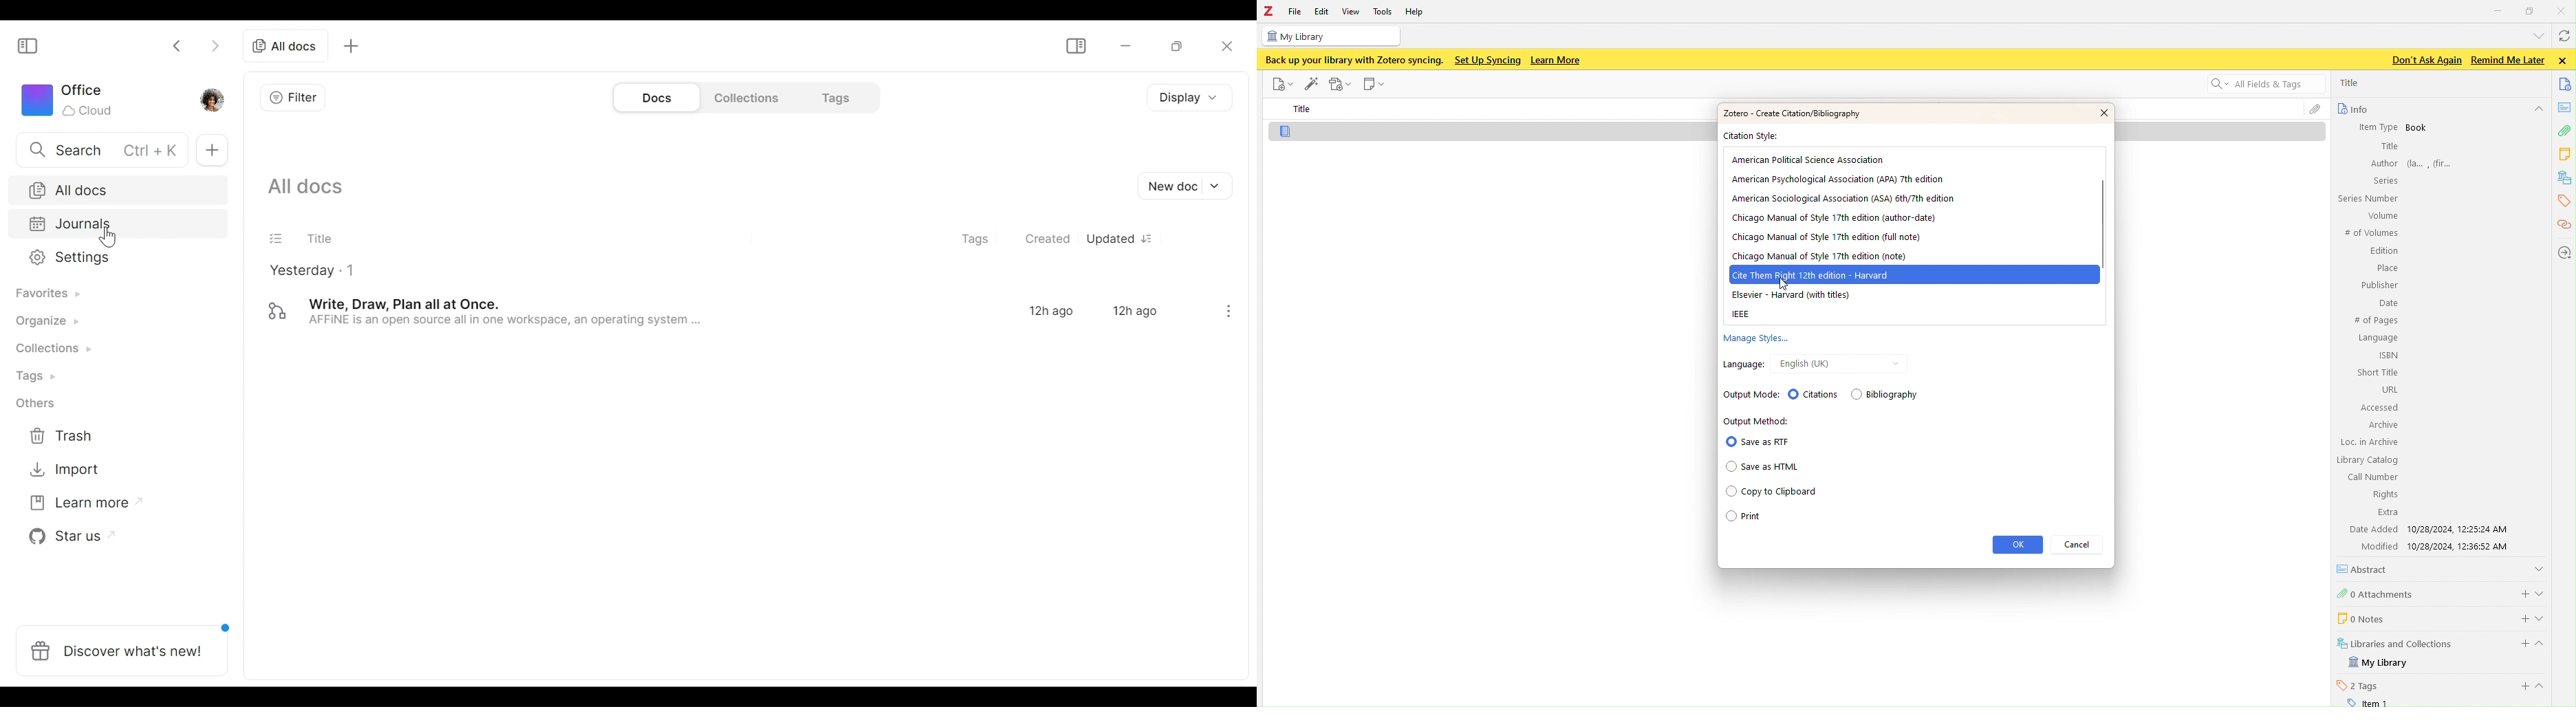 This screenshot has height=728, width=2576. Describe the element at coordinates (1812, 393) in the screenshot. I see `Citations` at that location.